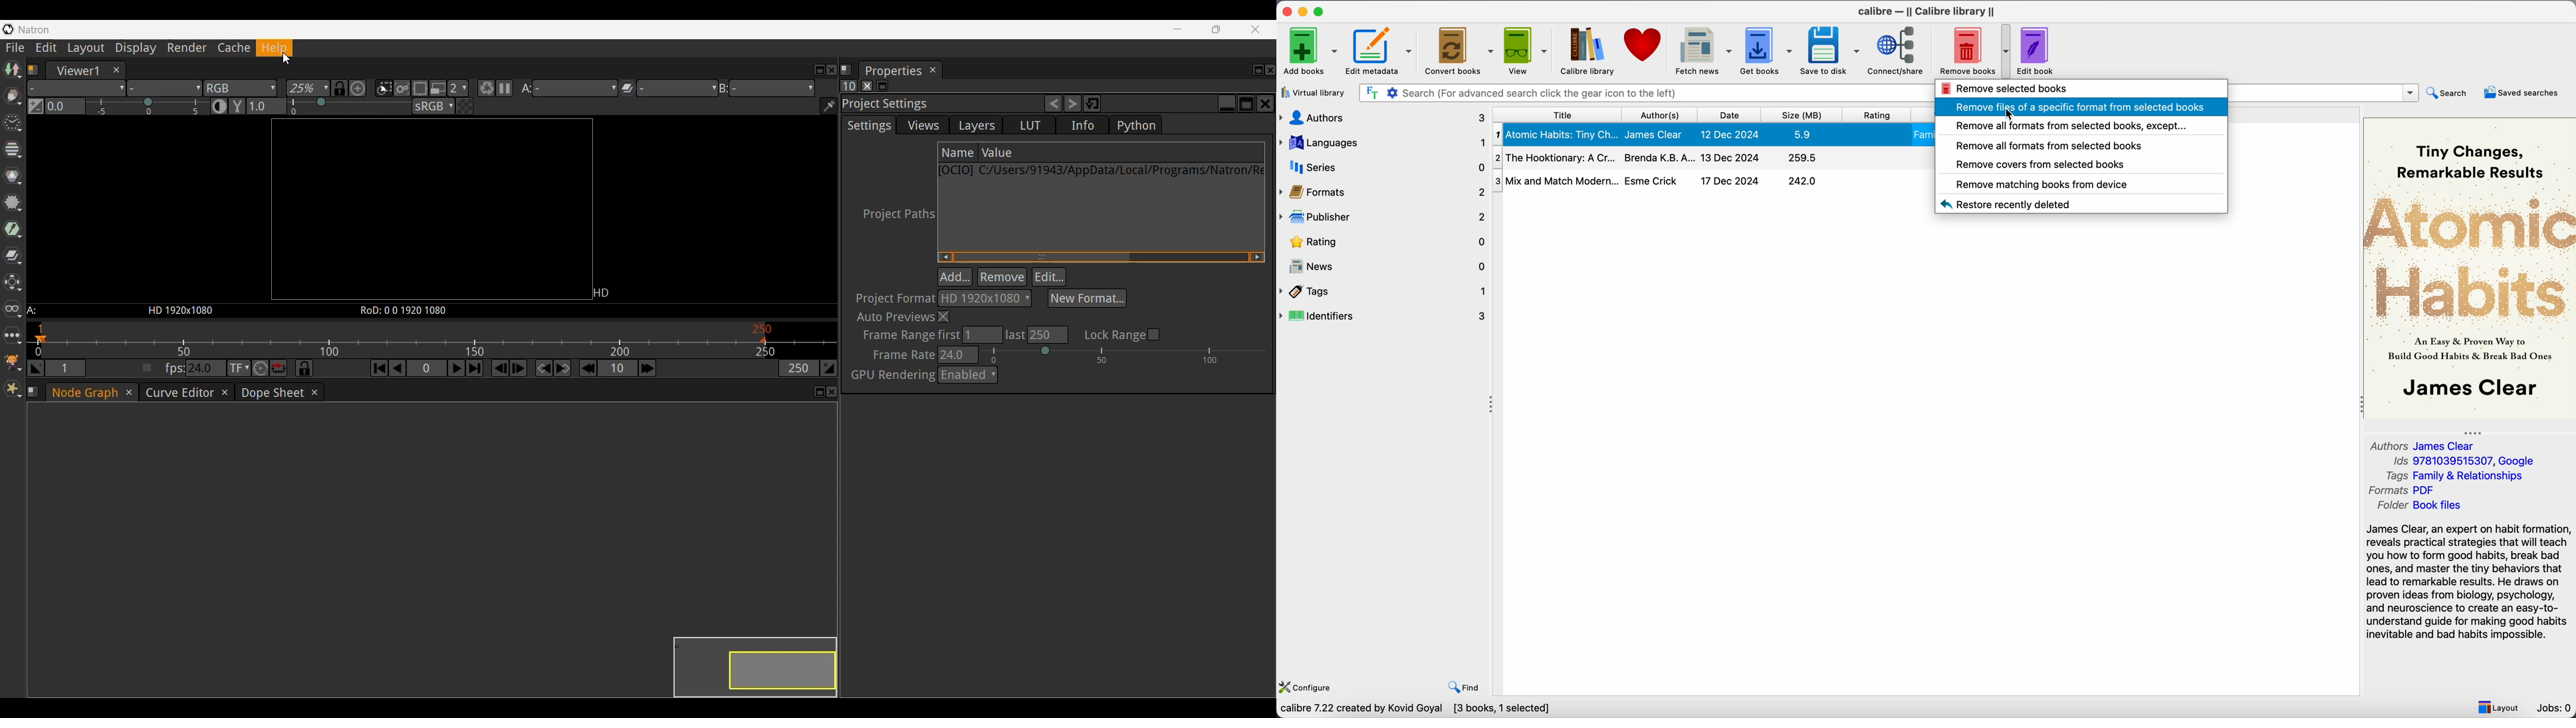  What do you see at coordinates (1458, 50) in the screenshot?
I see `convert books` at bounding box center [1458, 50].